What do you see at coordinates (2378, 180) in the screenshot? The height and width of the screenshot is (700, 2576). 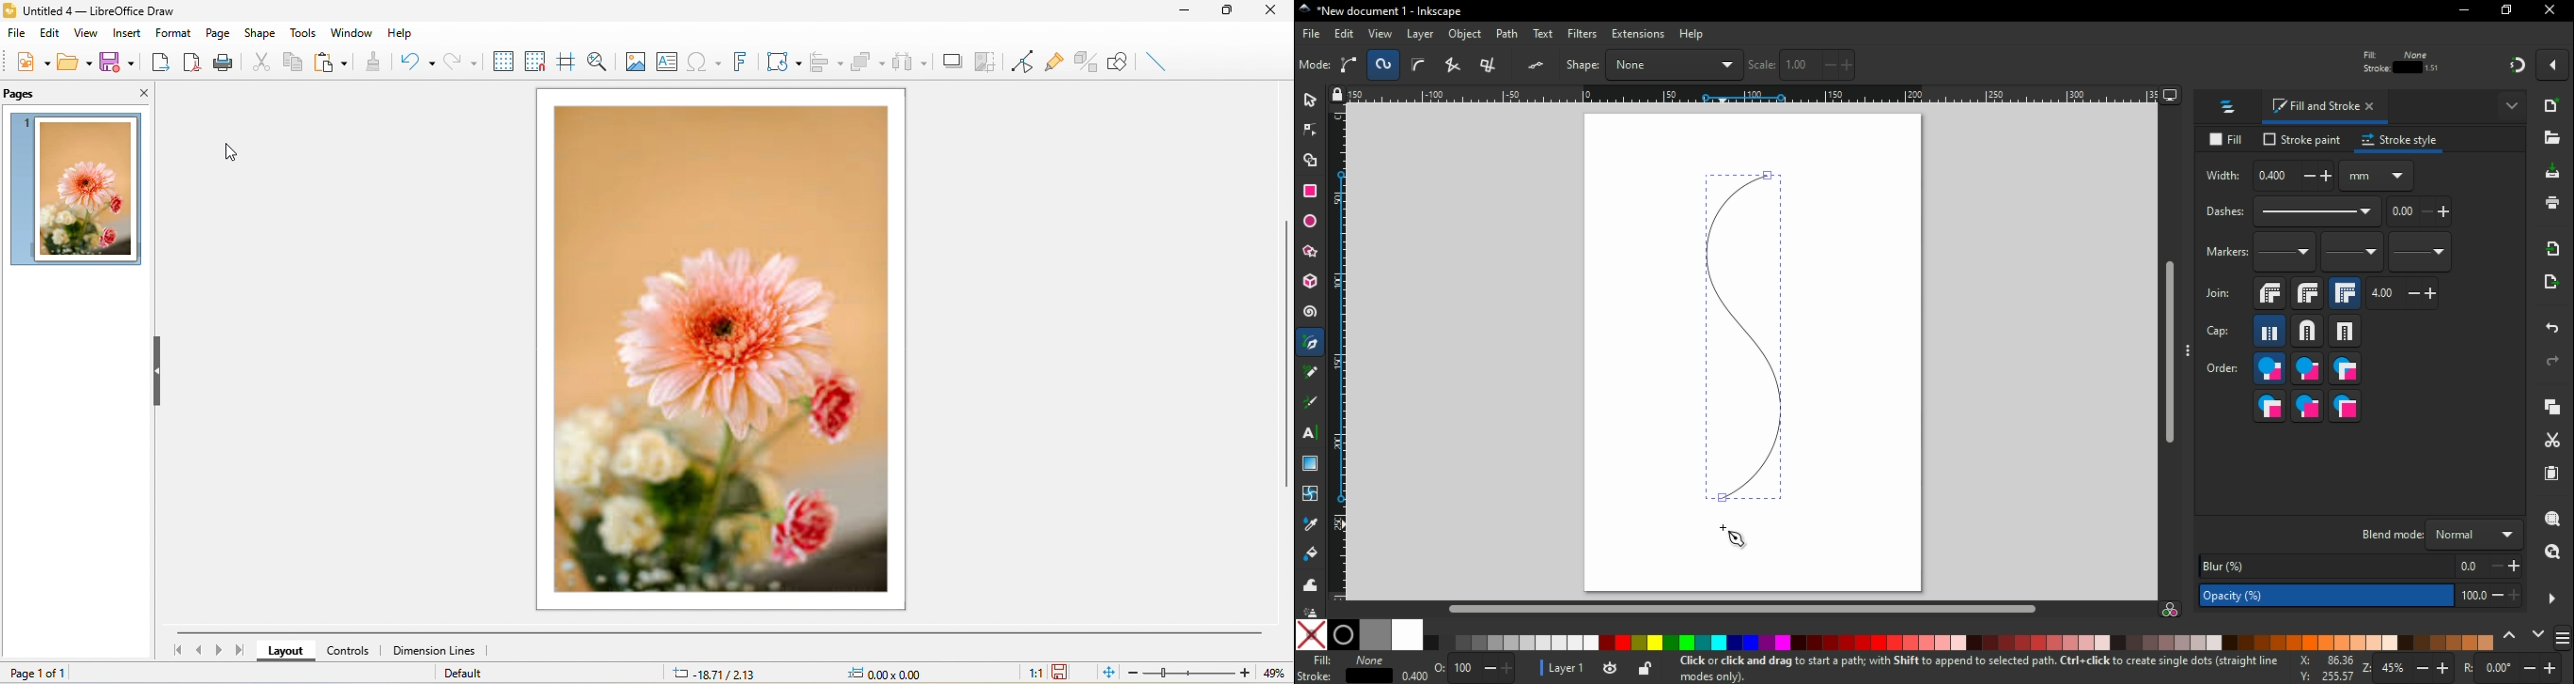 I see `units` at bounding box center [2378, 180].